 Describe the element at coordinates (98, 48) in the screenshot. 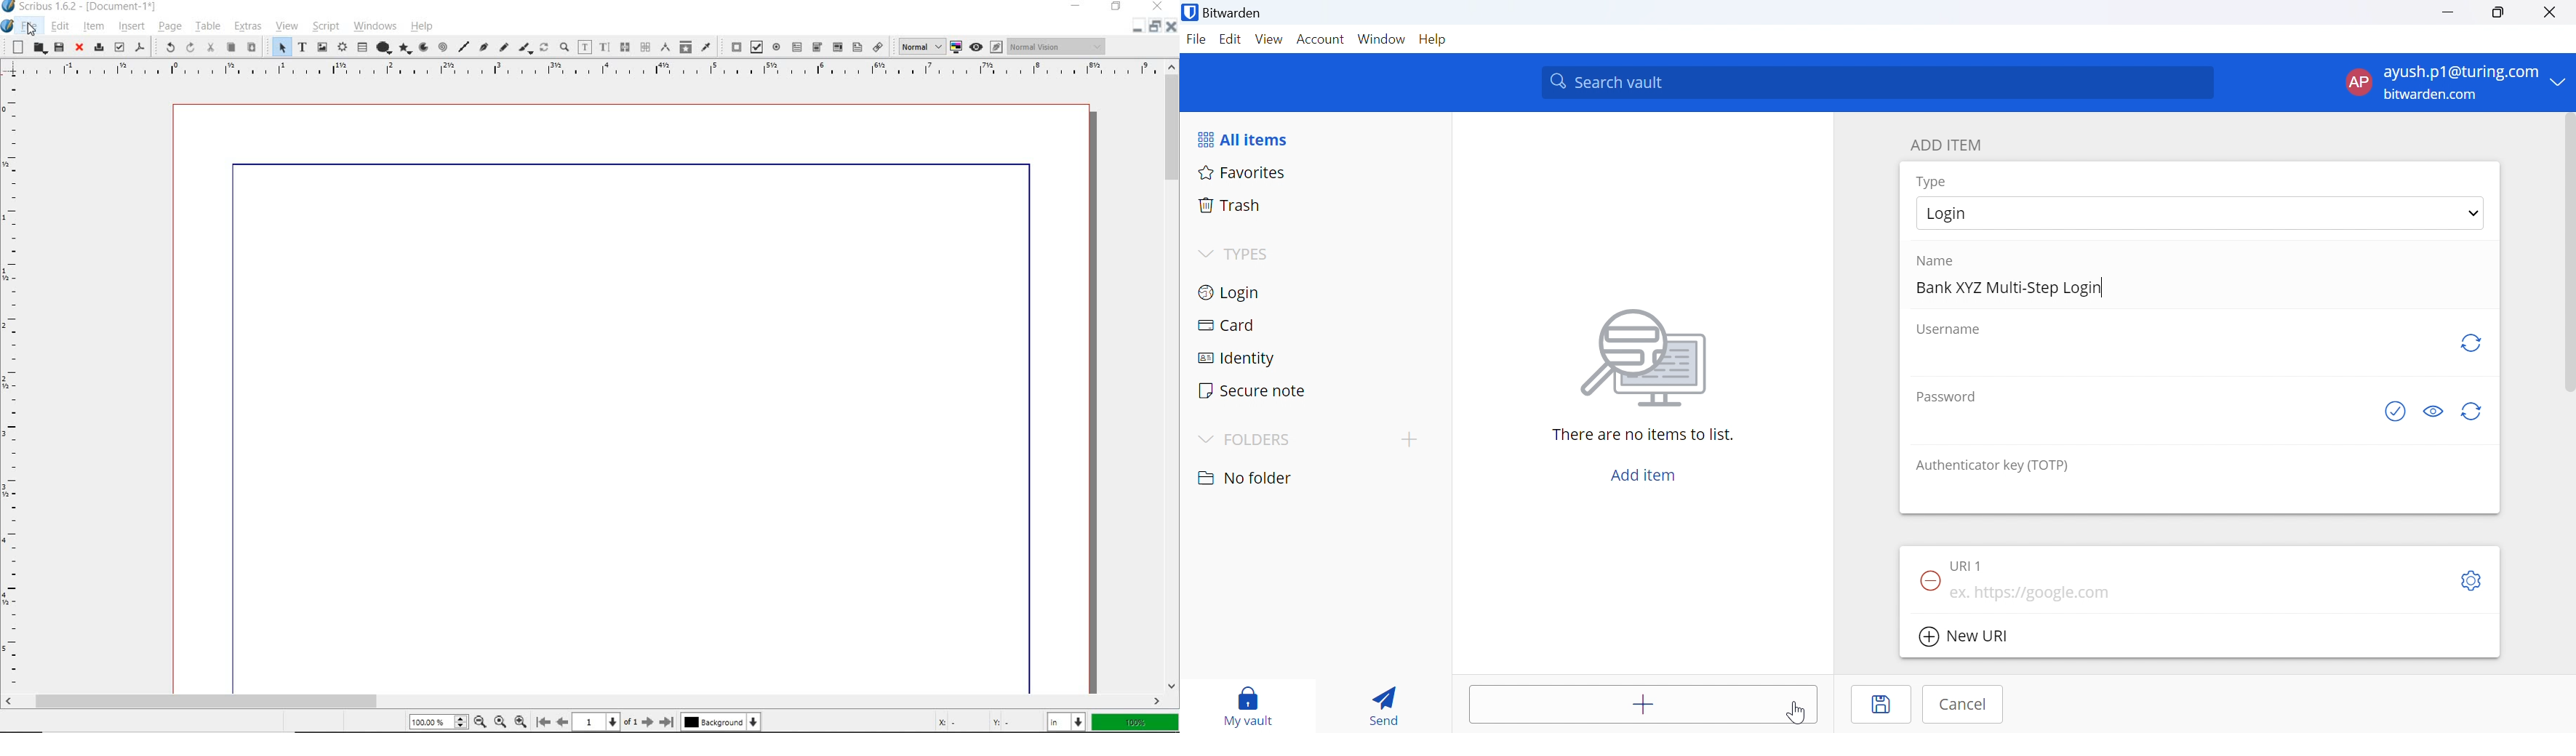

I see `print` at that location.